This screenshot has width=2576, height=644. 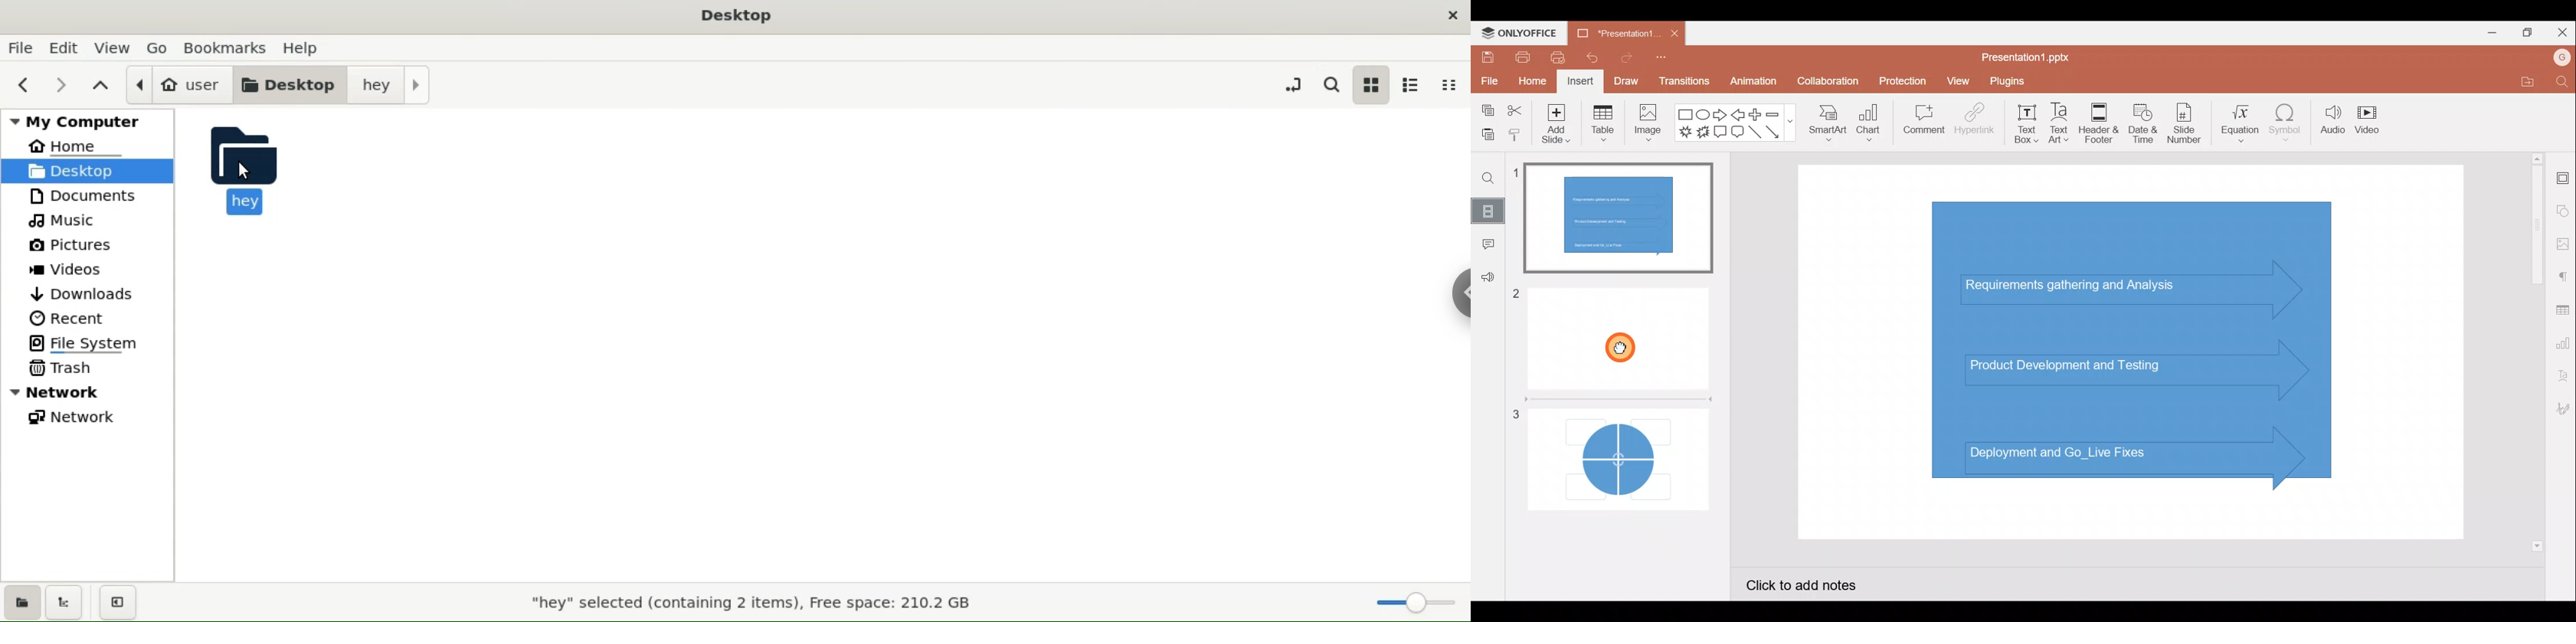 I want to click on Image settings, so click(x=2562, y=242).